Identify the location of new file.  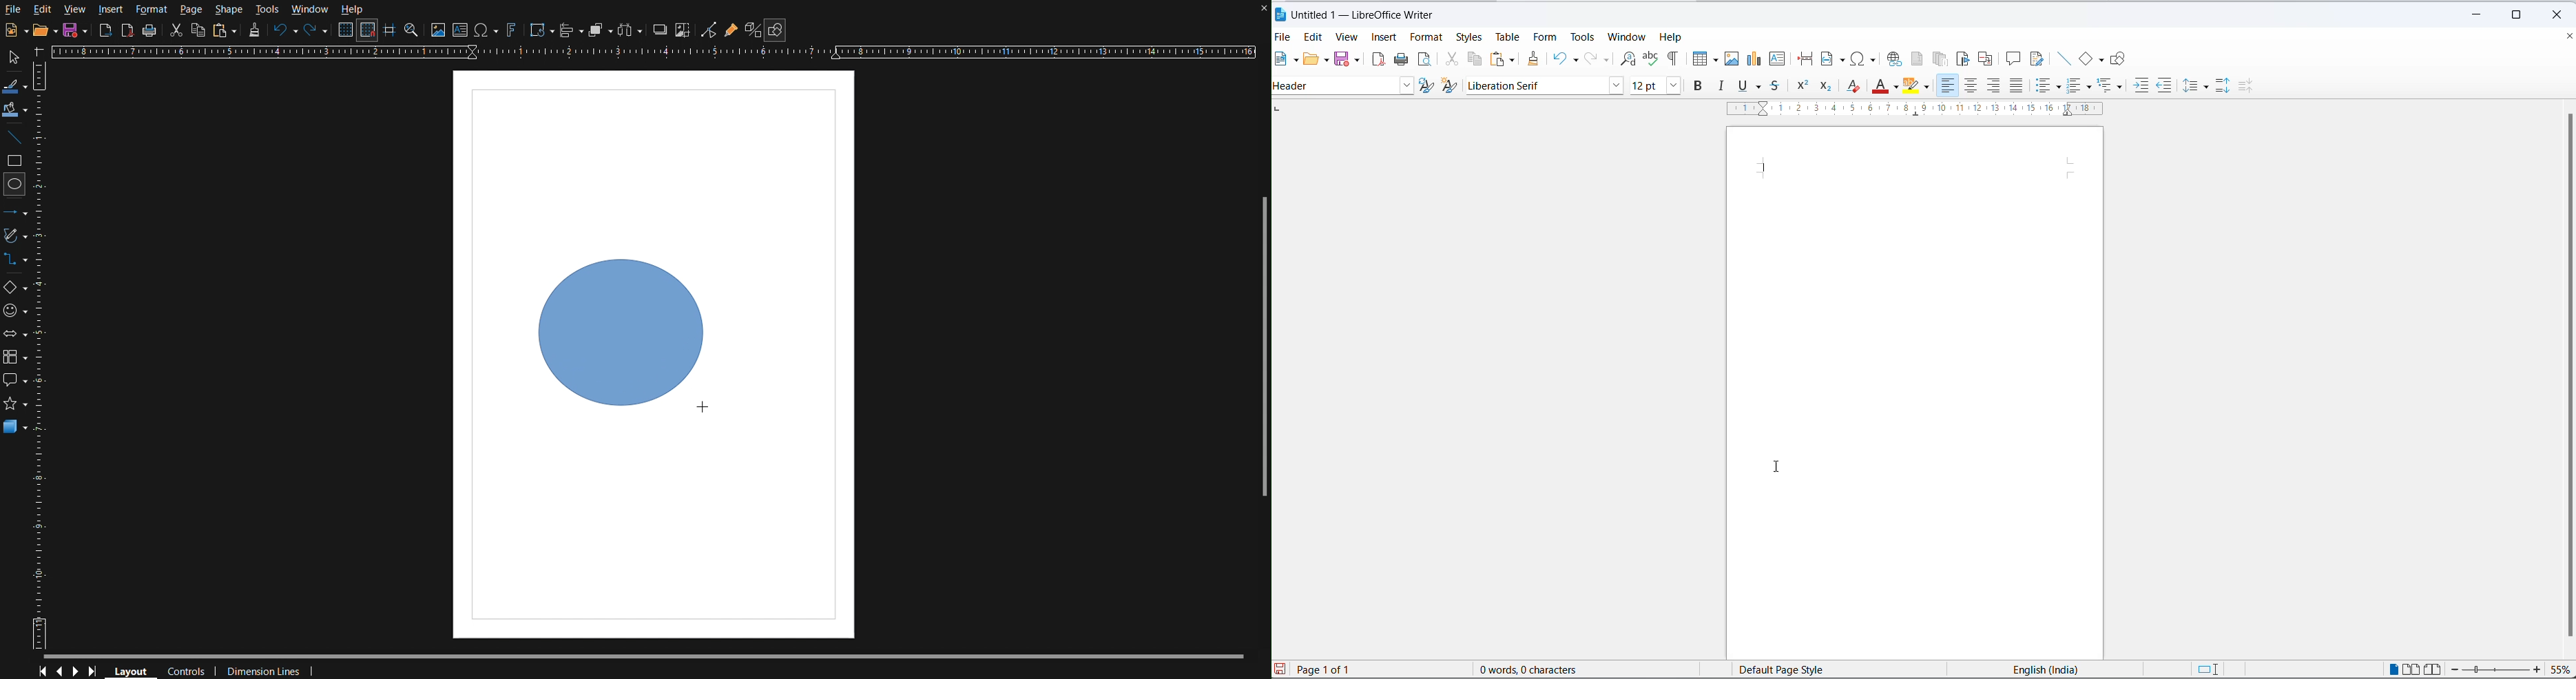
(1280, 60).